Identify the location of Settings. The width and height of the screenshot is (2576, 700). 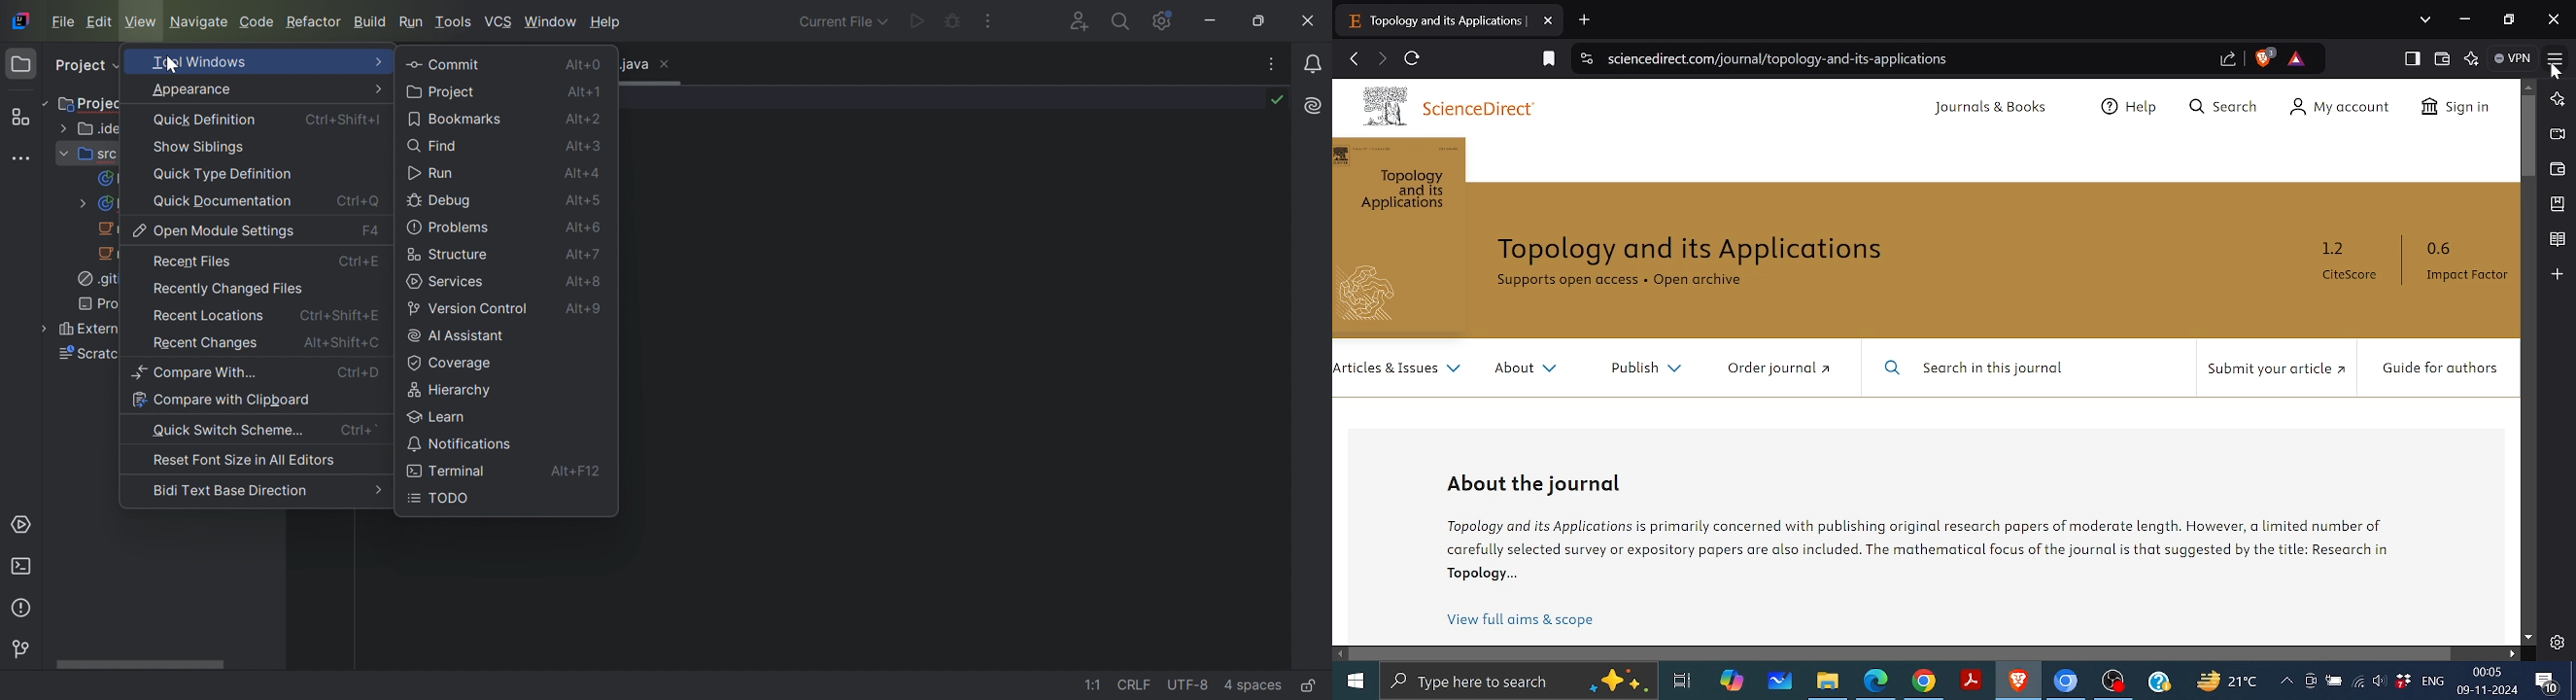
(2559, 642).